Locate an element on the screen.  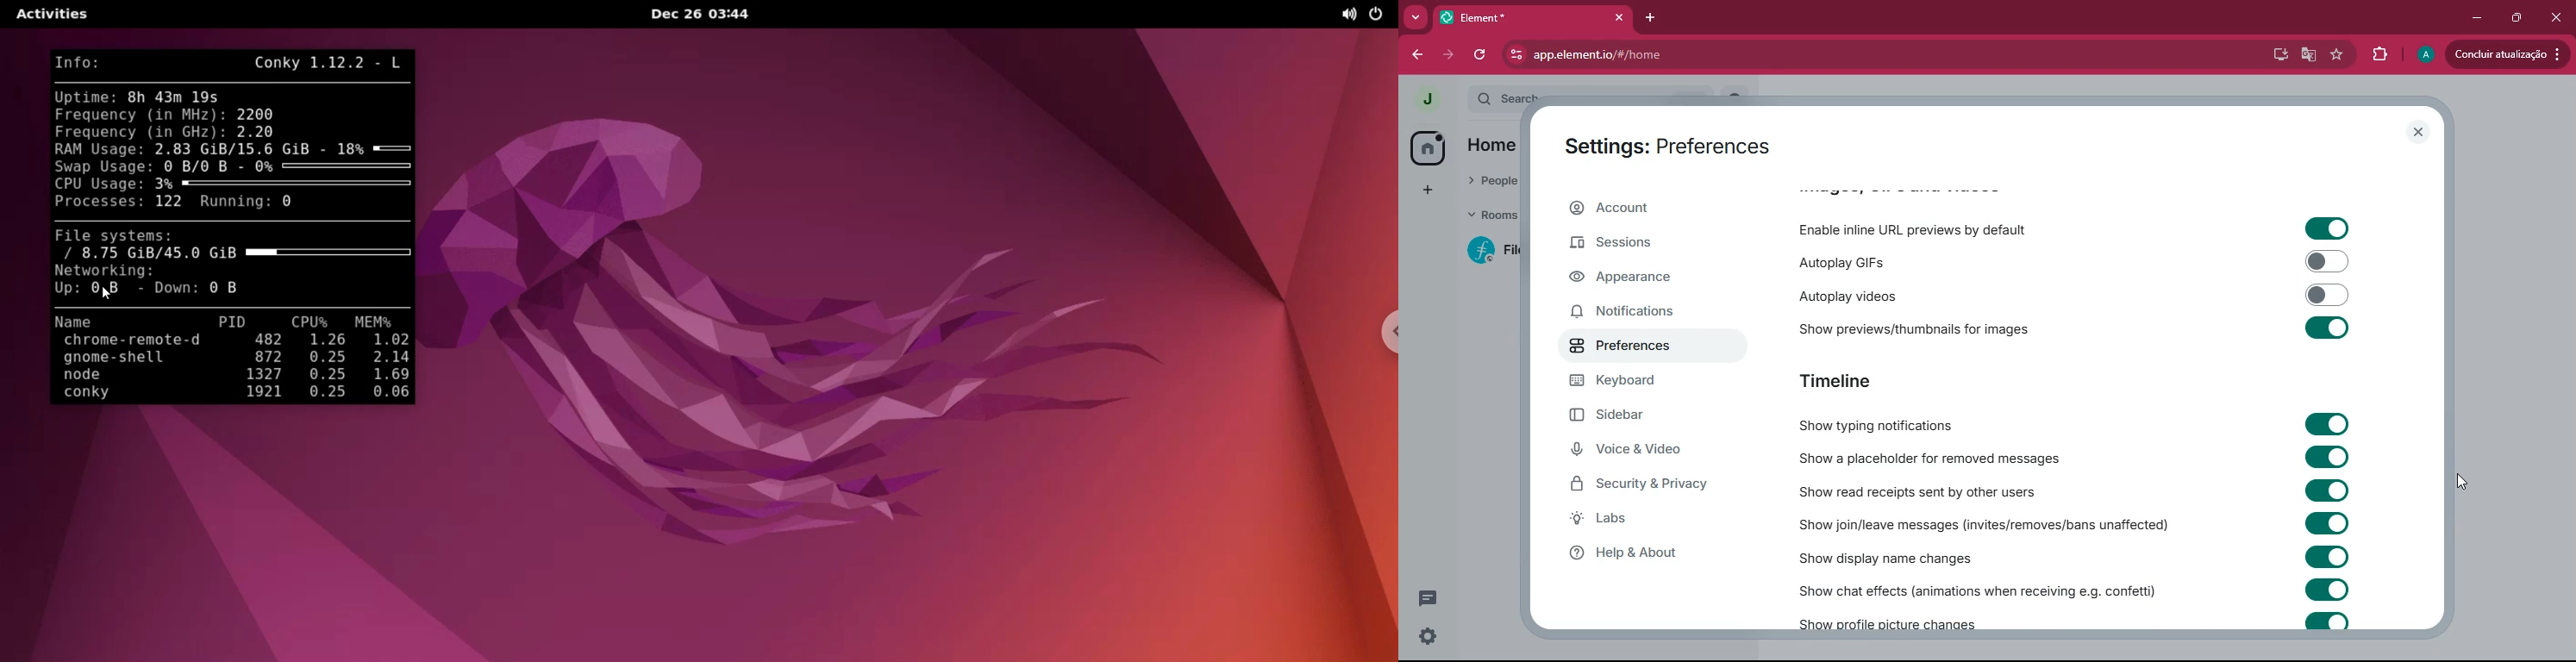
show previews/thumbnails for images is located at coordinates (1909, 327).